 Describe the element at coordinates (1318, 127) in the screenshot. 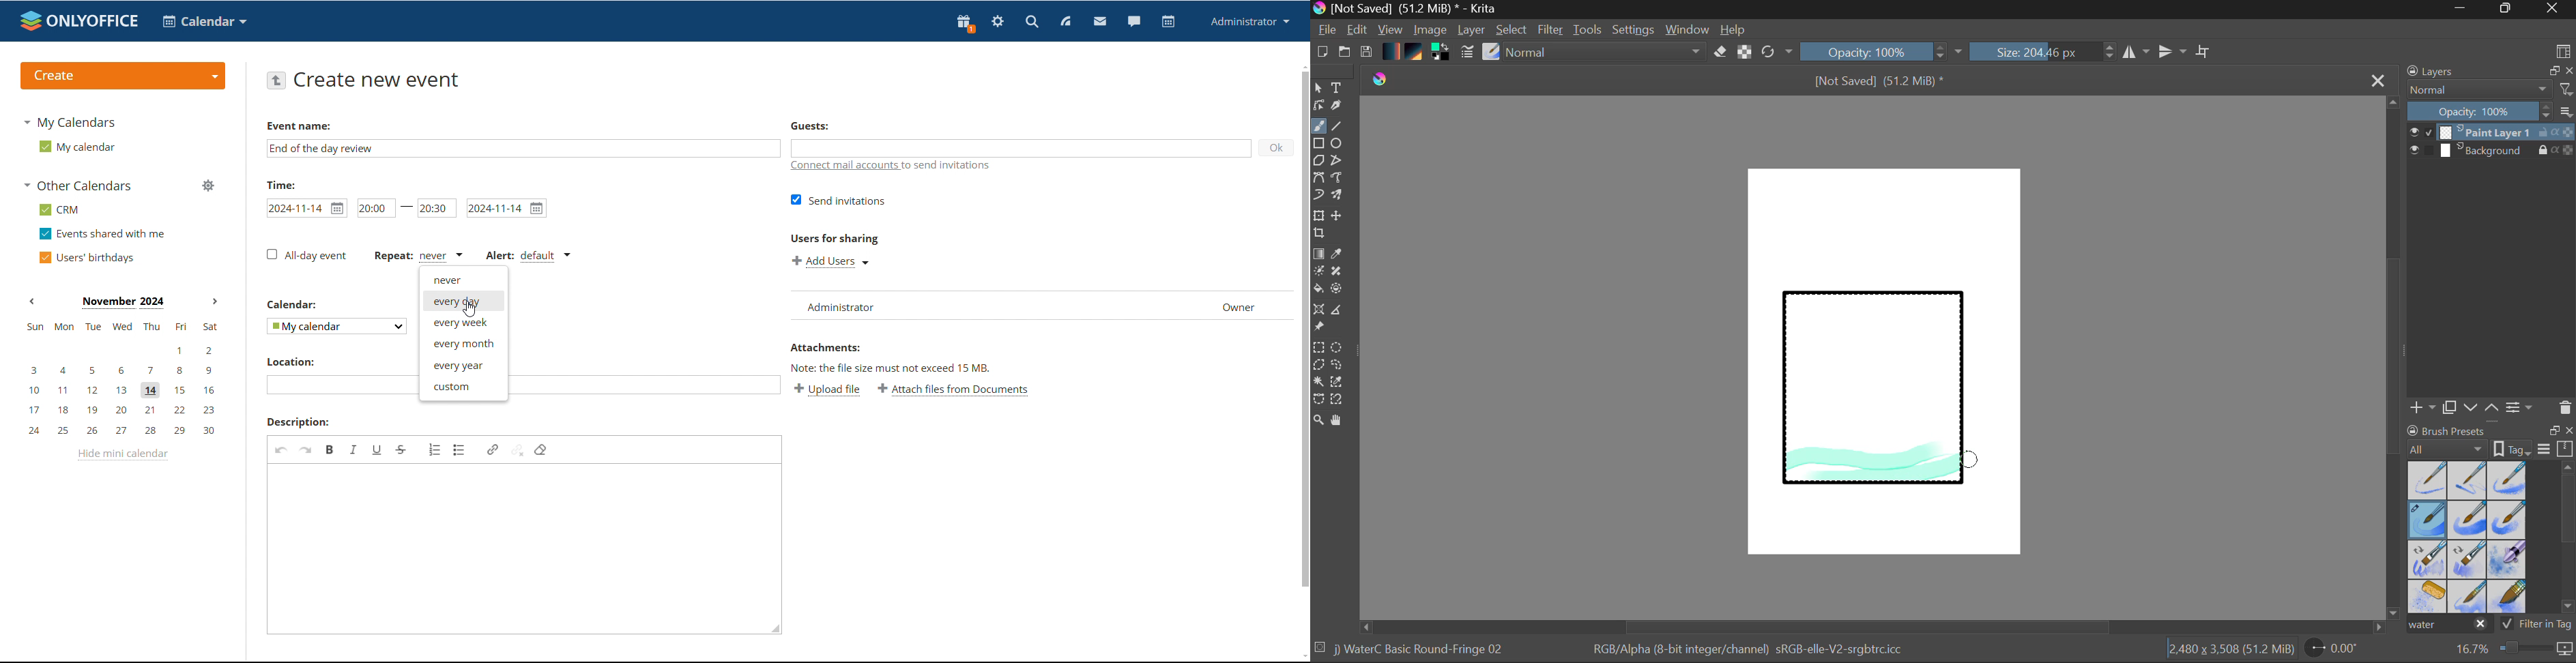

I see `Paintbrush` at that location.